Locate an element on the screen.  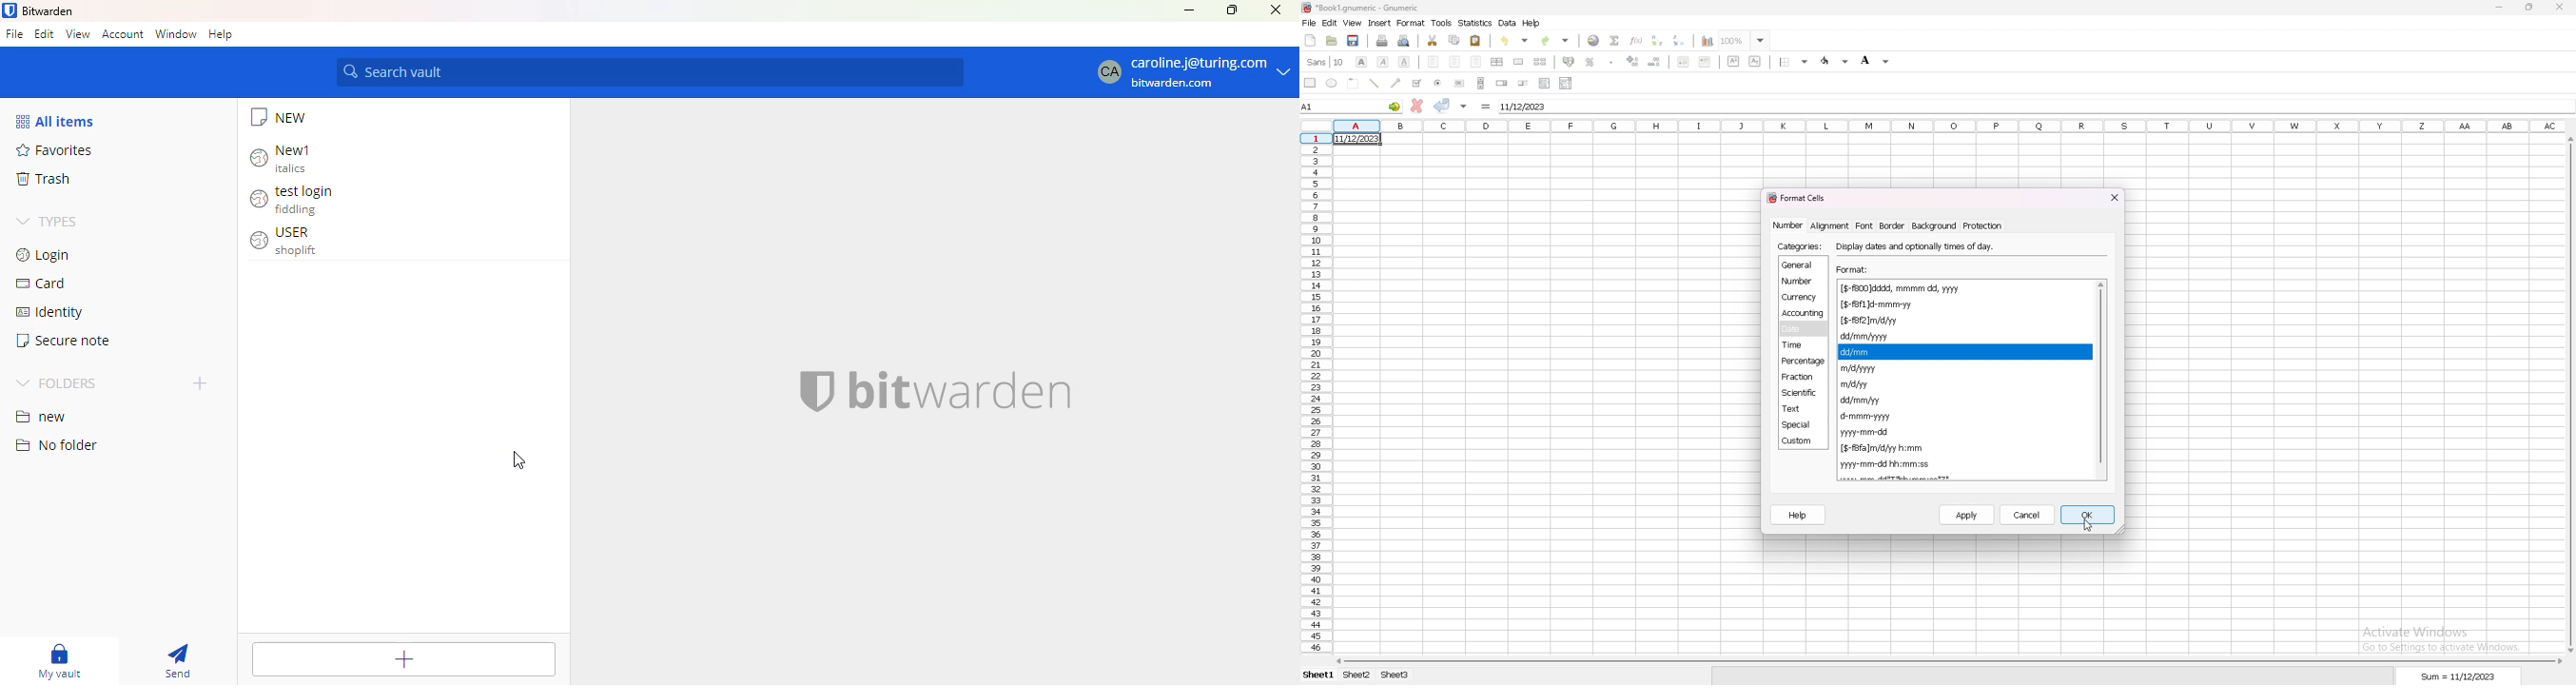
ellipse is located at coordinates (1331, 83).